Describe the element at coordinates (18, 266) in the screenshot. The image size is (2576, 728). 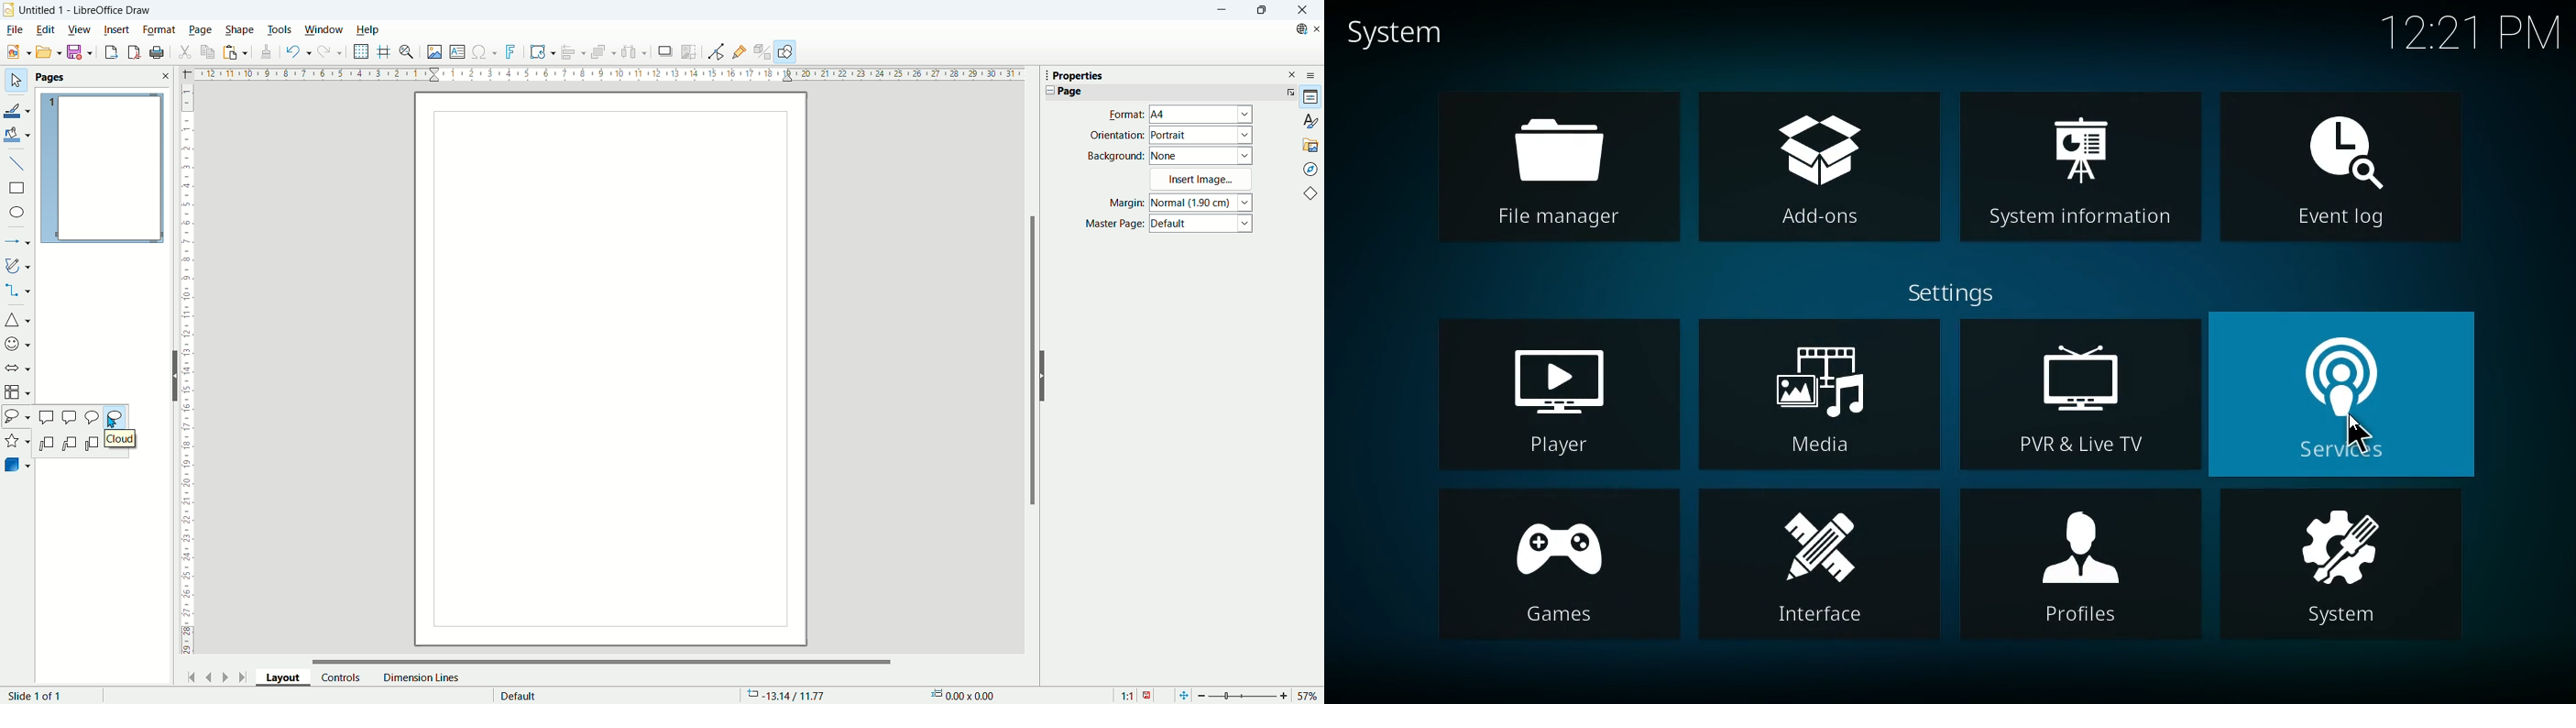
I see `curves and polygon` at that location.